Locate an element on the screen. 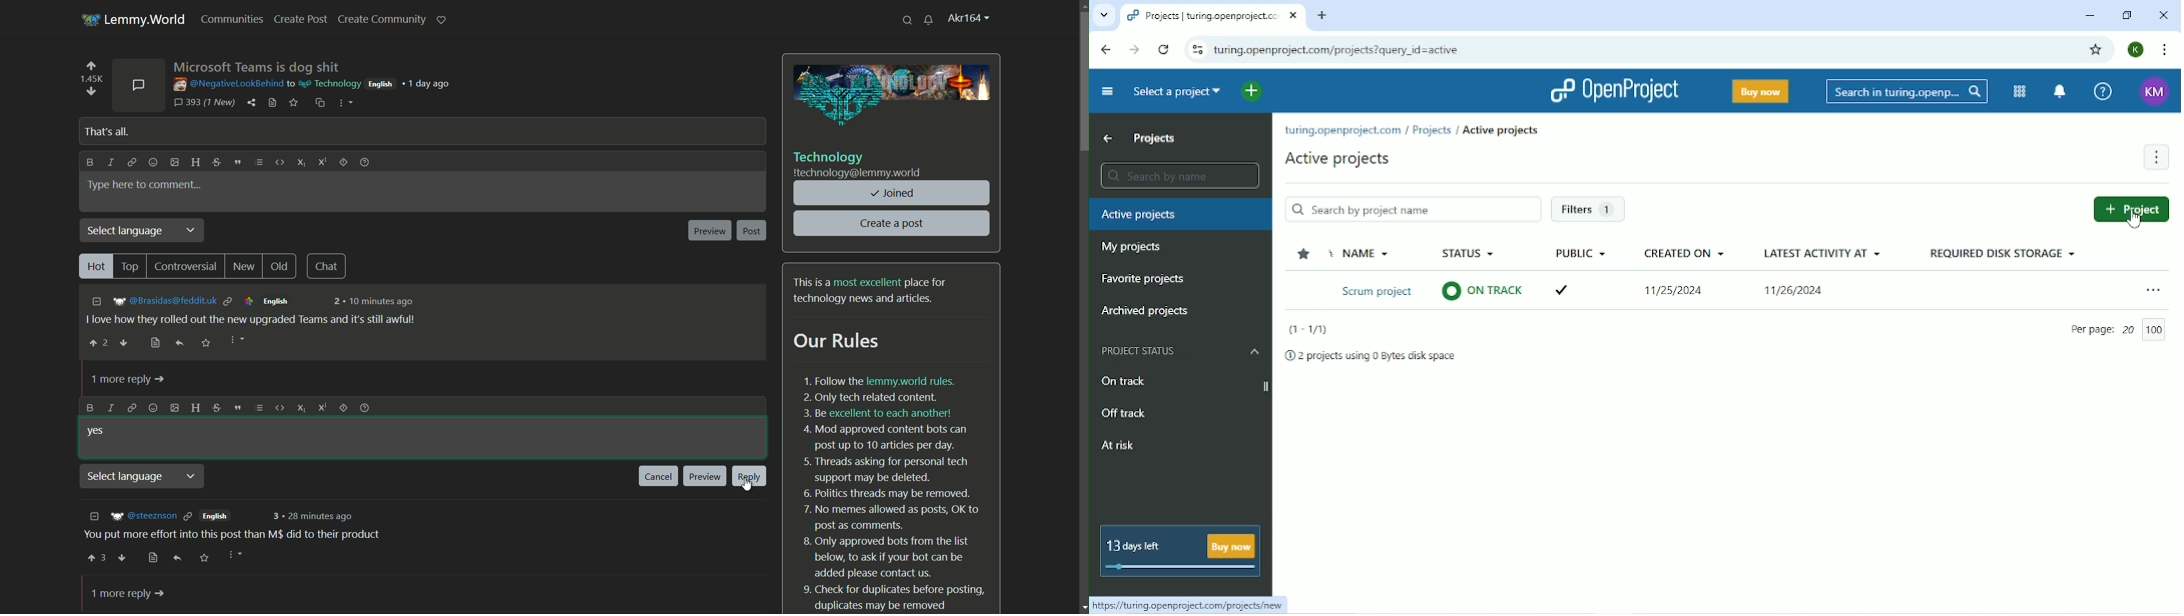 The width and height of the screenshot is (2184, 616). type here to comment is located at coordinates (145, 185).